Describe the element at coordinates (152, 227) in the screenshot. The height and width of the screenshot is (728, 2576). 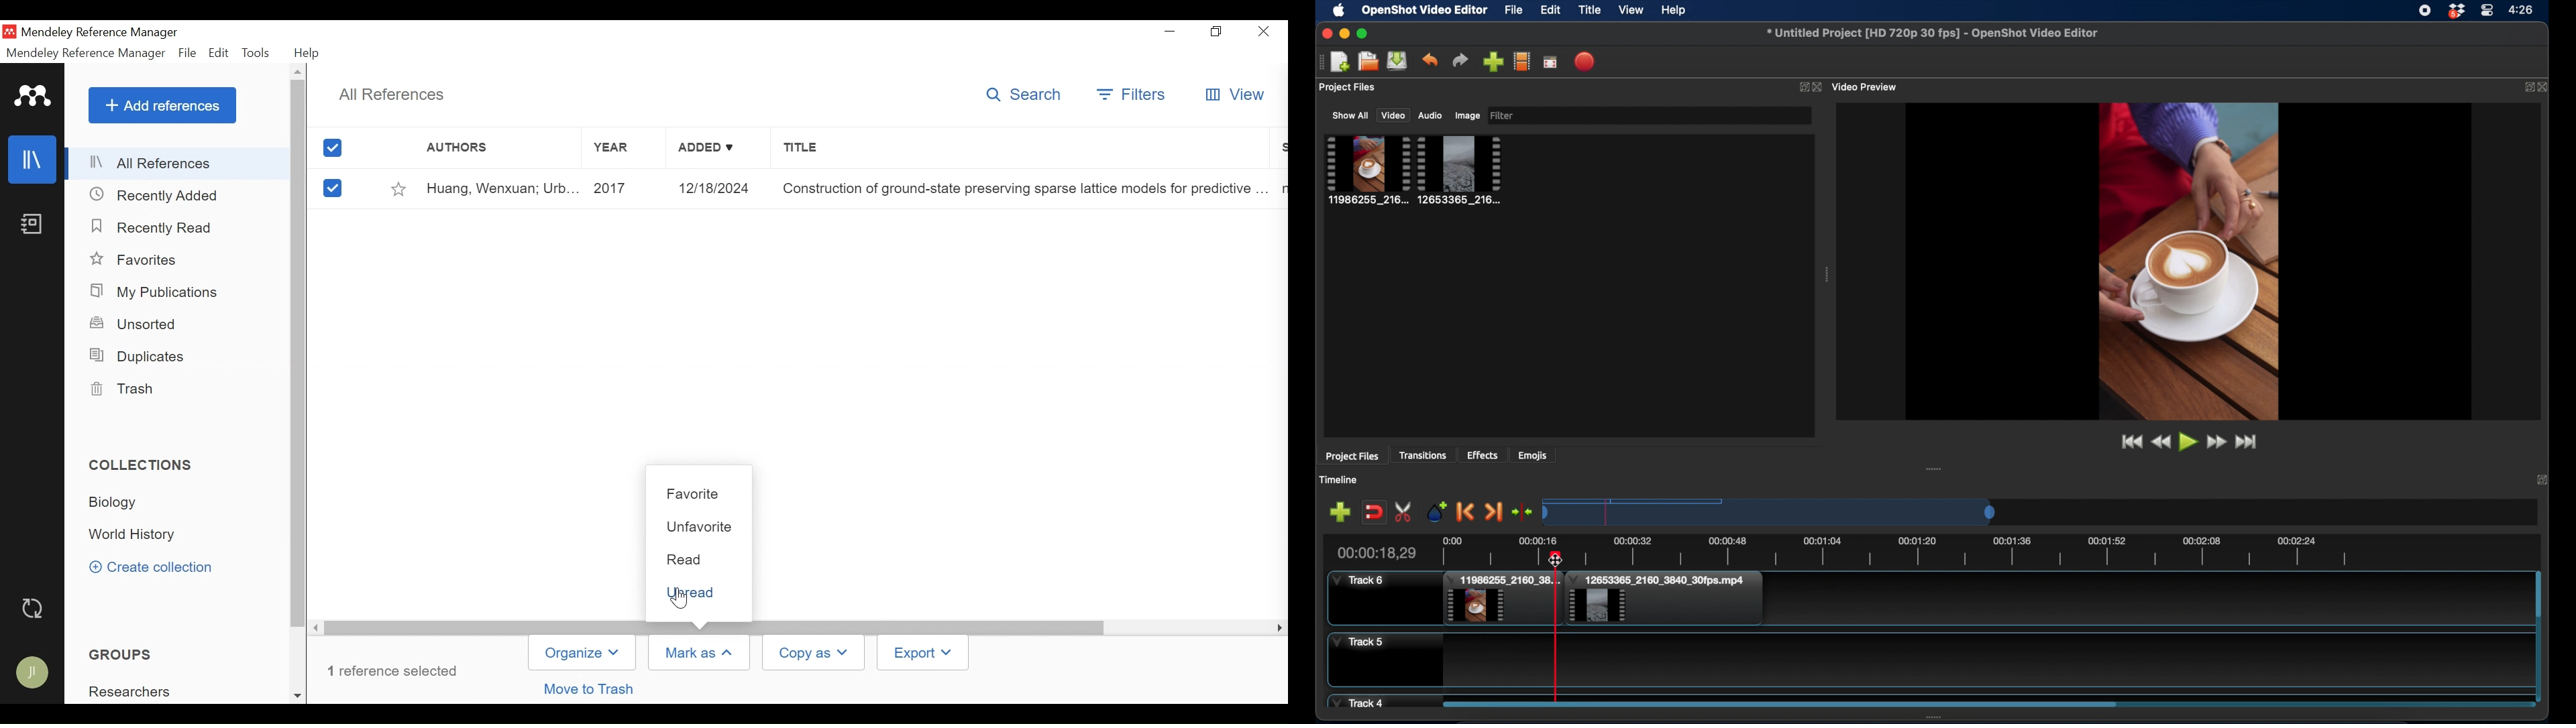
I see `Recently Read` at that location.